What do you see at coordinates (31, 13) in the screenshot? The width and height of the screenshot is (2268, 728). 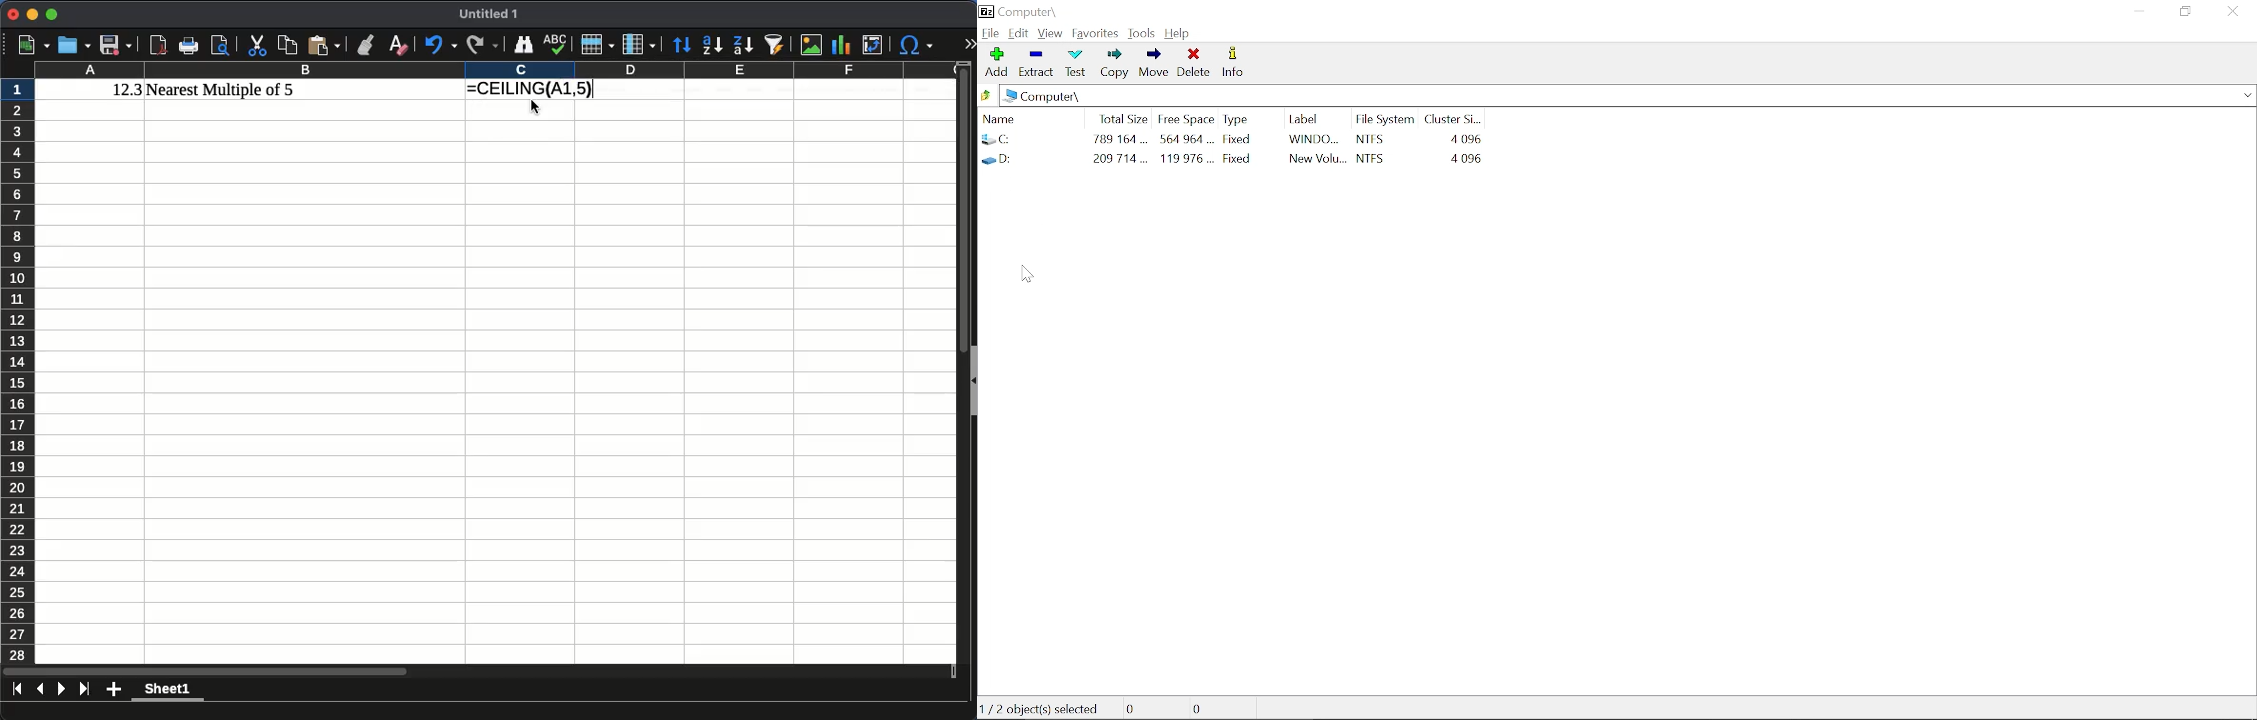 I see `minimize` at bounding box center [31, 13].